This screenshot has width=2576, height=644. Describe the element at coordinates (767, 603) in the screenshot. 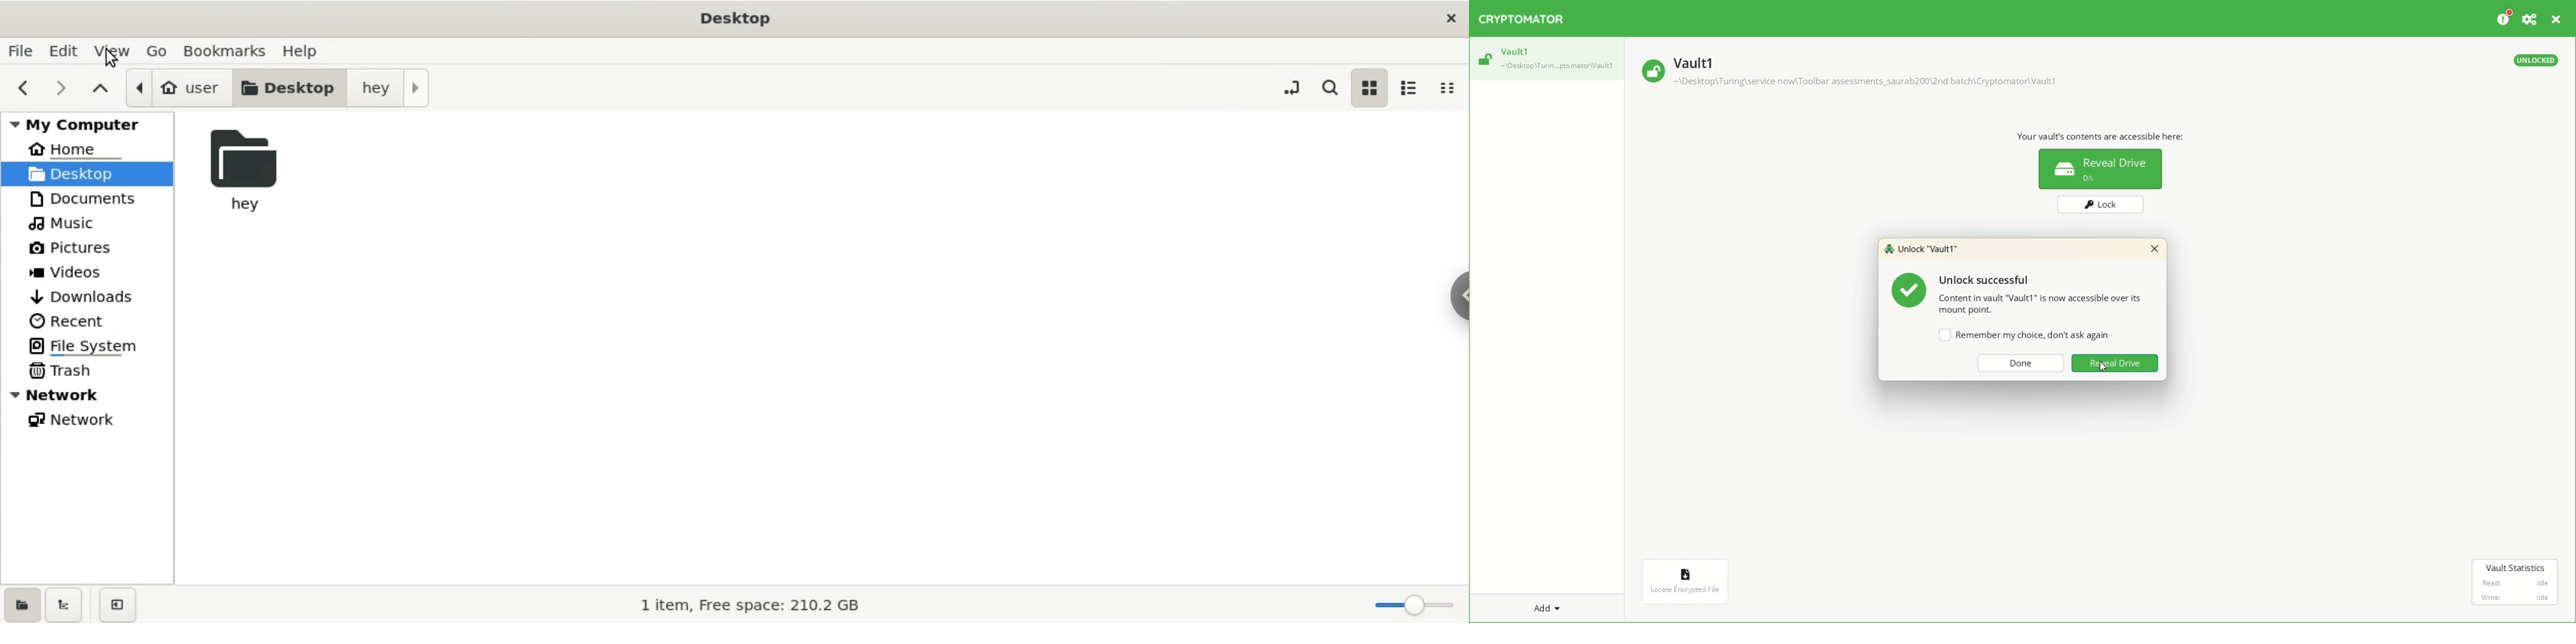

I see `1 item, Free Space: 210.2 GB` at that location.